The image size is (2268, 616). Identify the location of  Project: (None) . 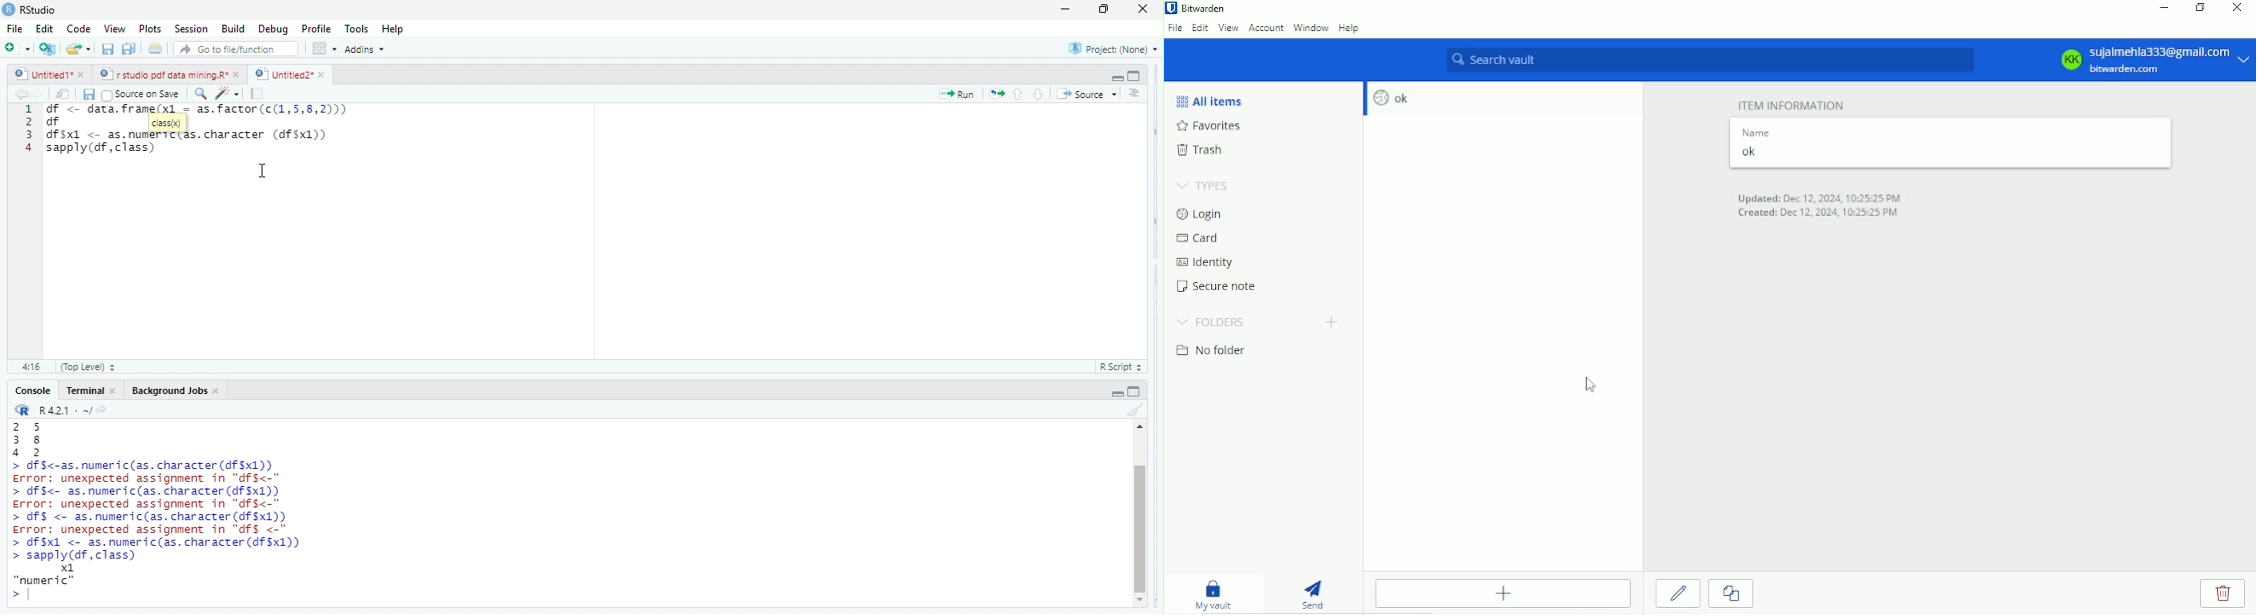
(1115, 49).